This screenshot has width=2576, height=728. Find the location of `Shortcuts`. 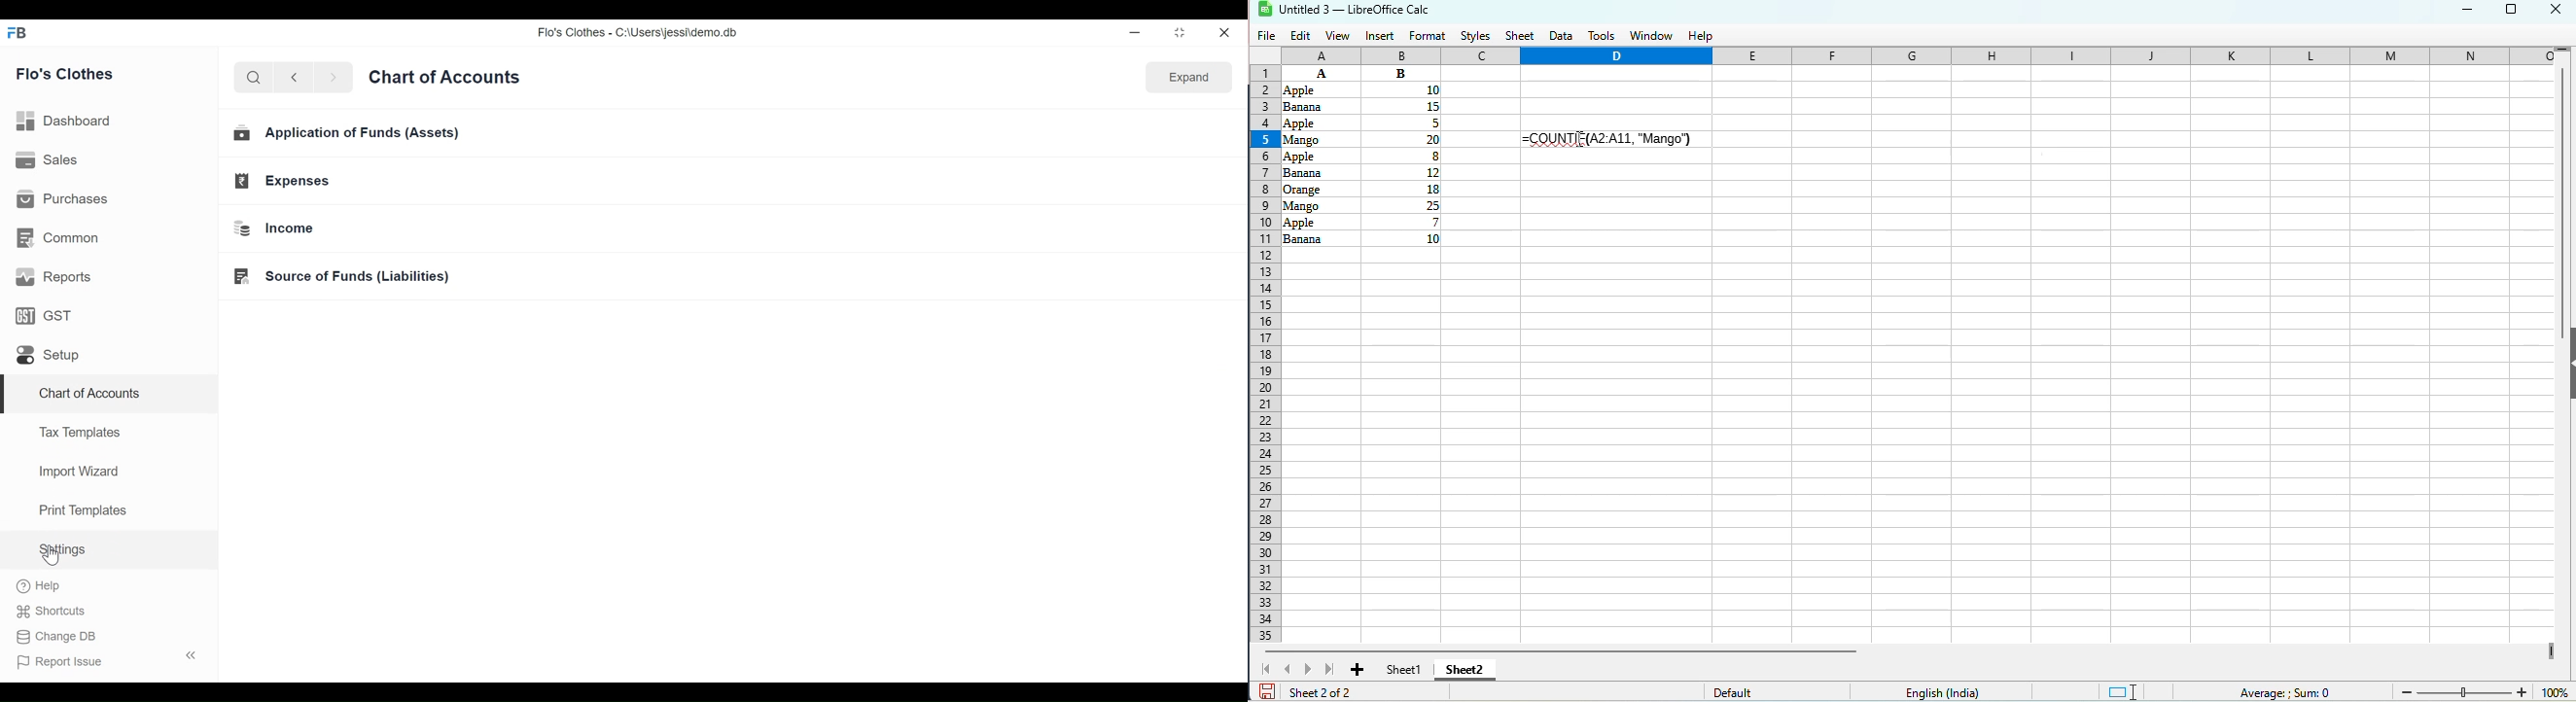

Shortcuts is located at coordinates (57, 612).